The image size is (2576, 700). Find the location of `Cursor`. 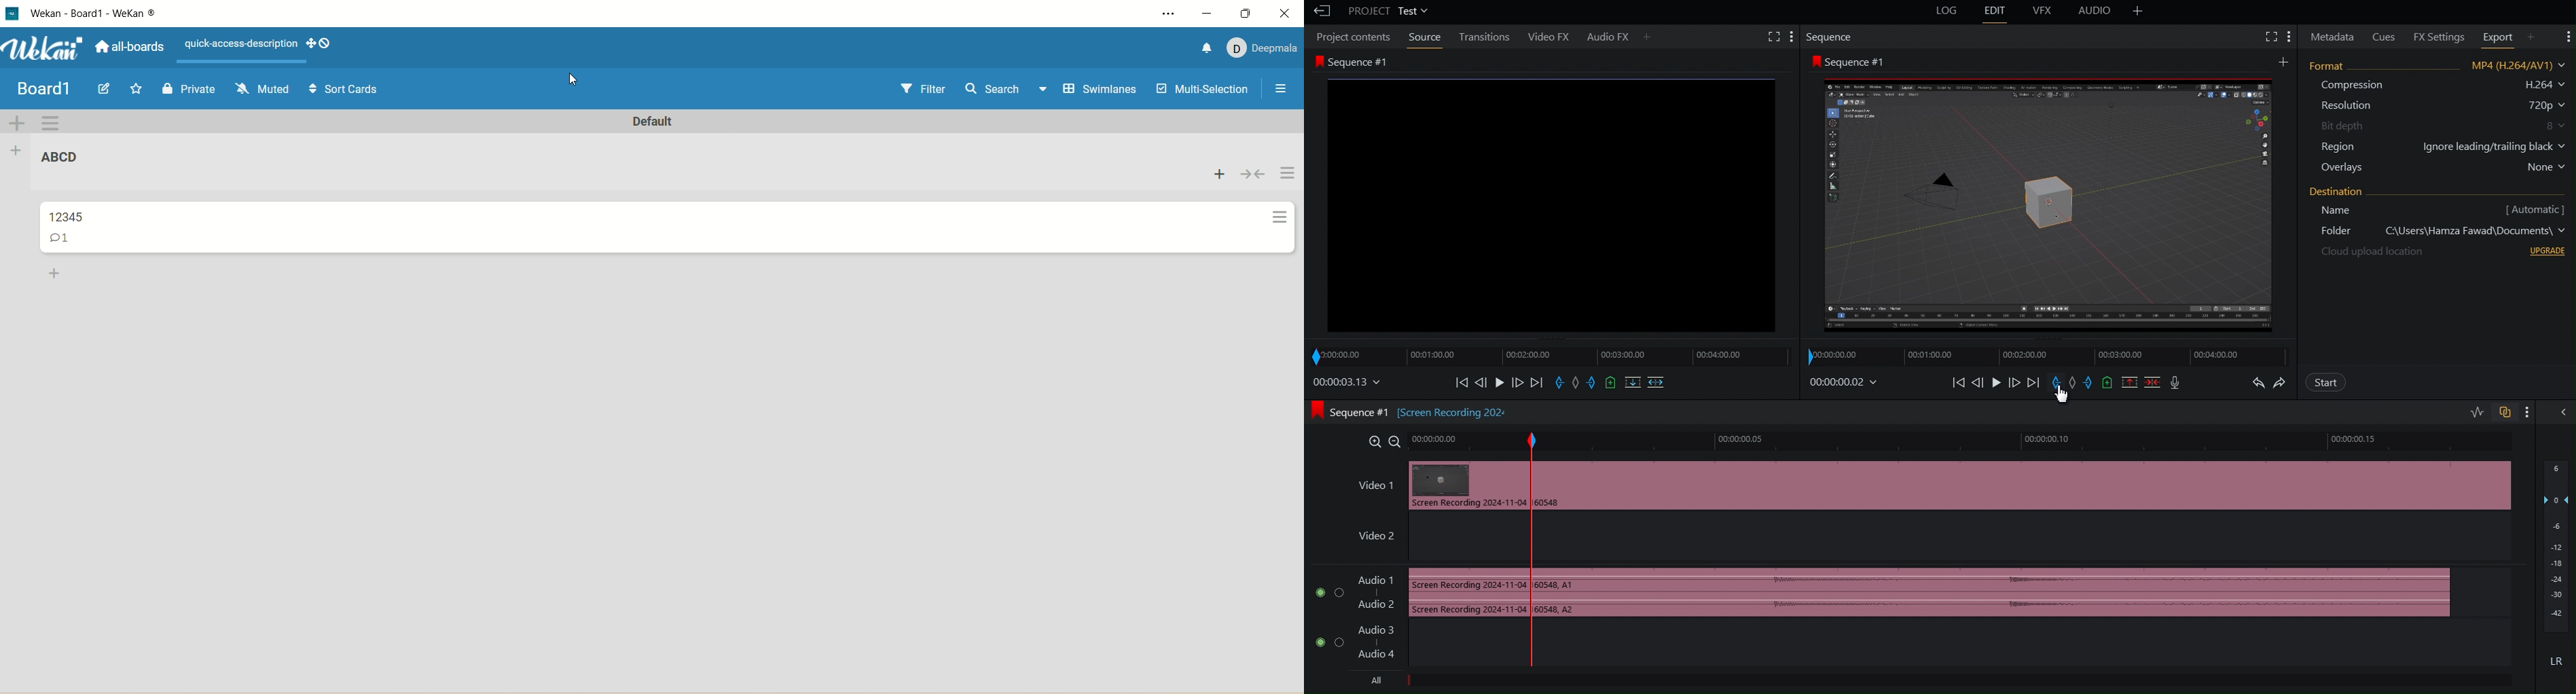

Cursor is located at coordinates (2062, 396).